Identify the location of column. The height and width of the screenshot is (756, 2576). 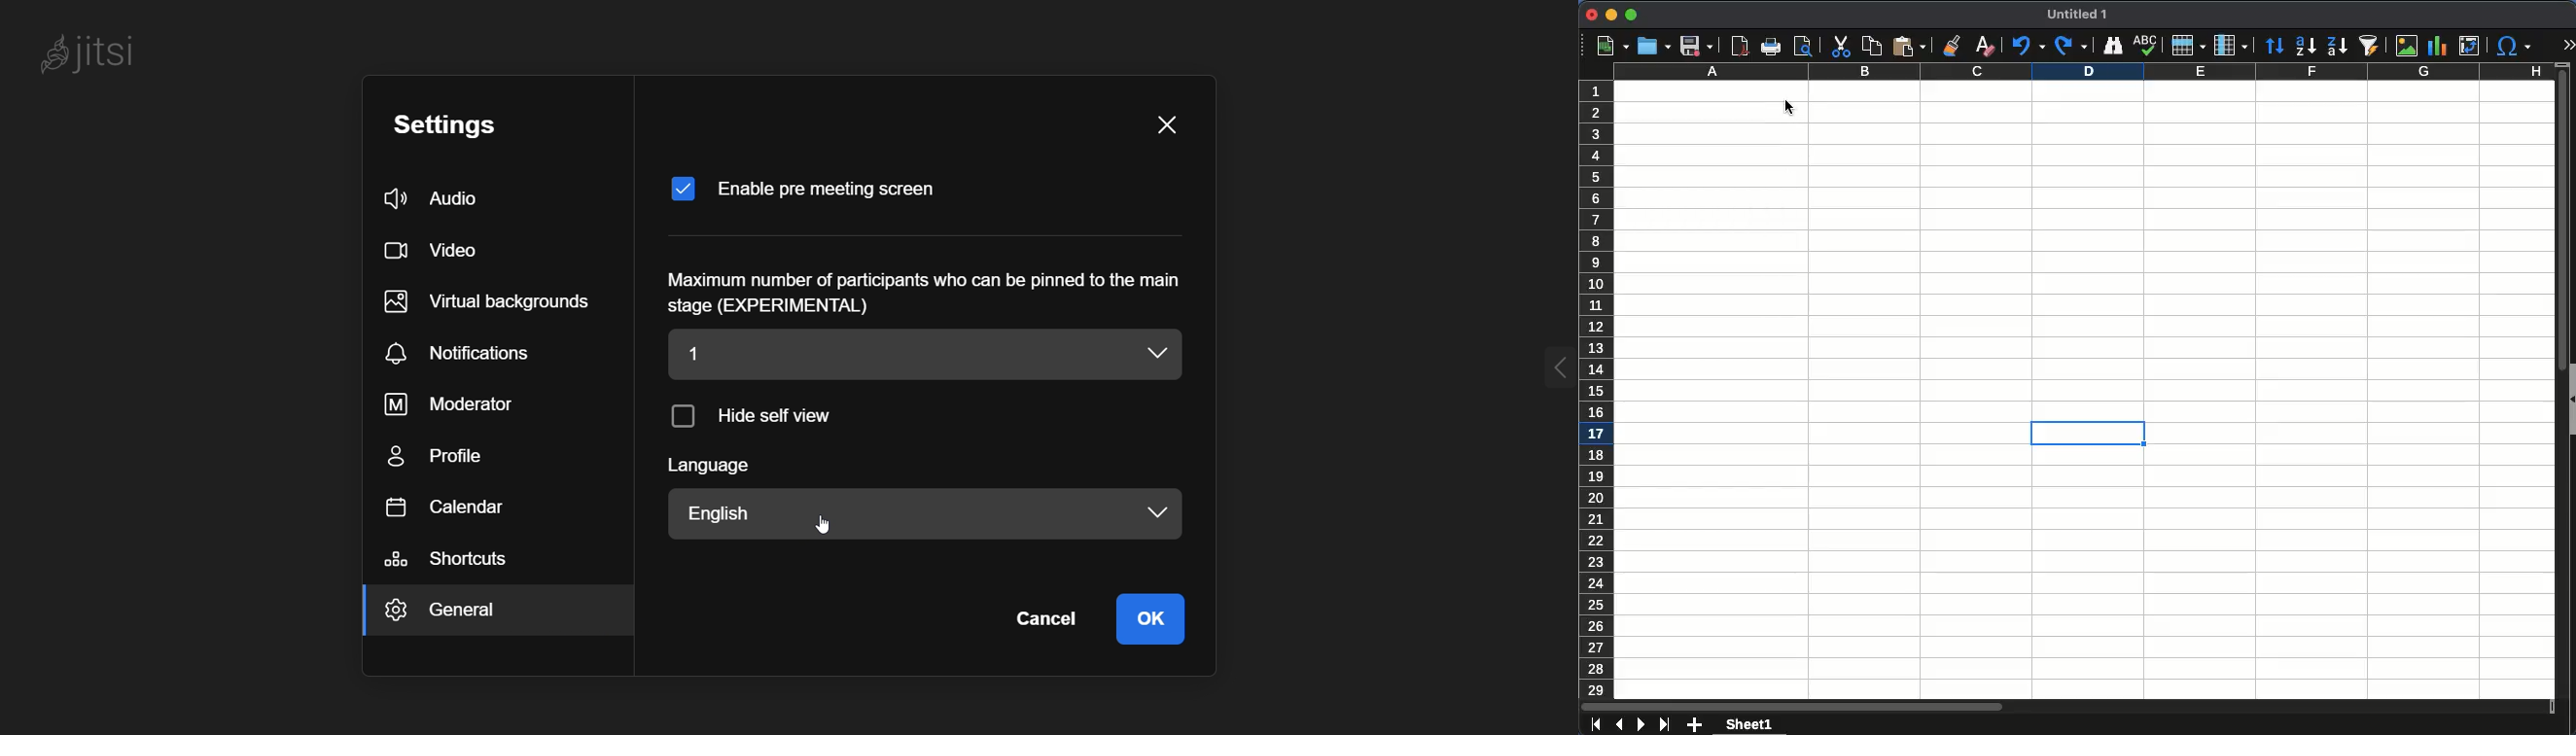
(2084, 73).